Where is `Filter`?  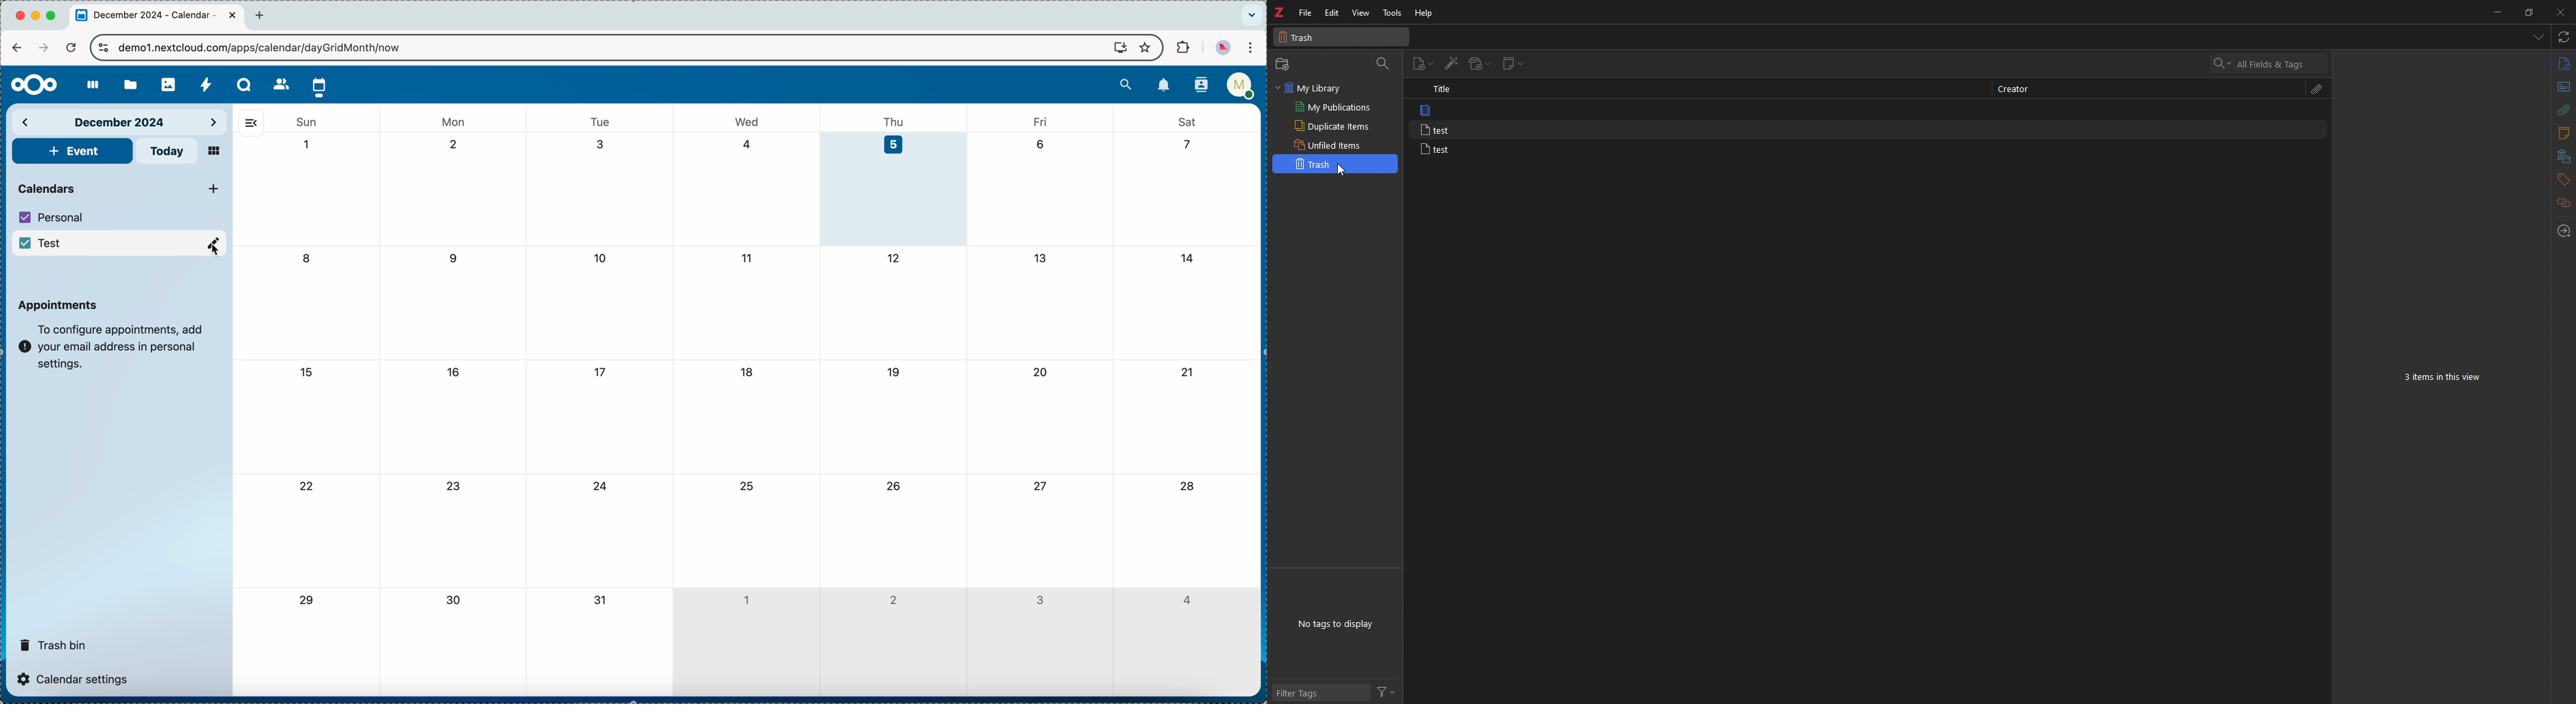
Filter is located at coordinates (1388, 692).